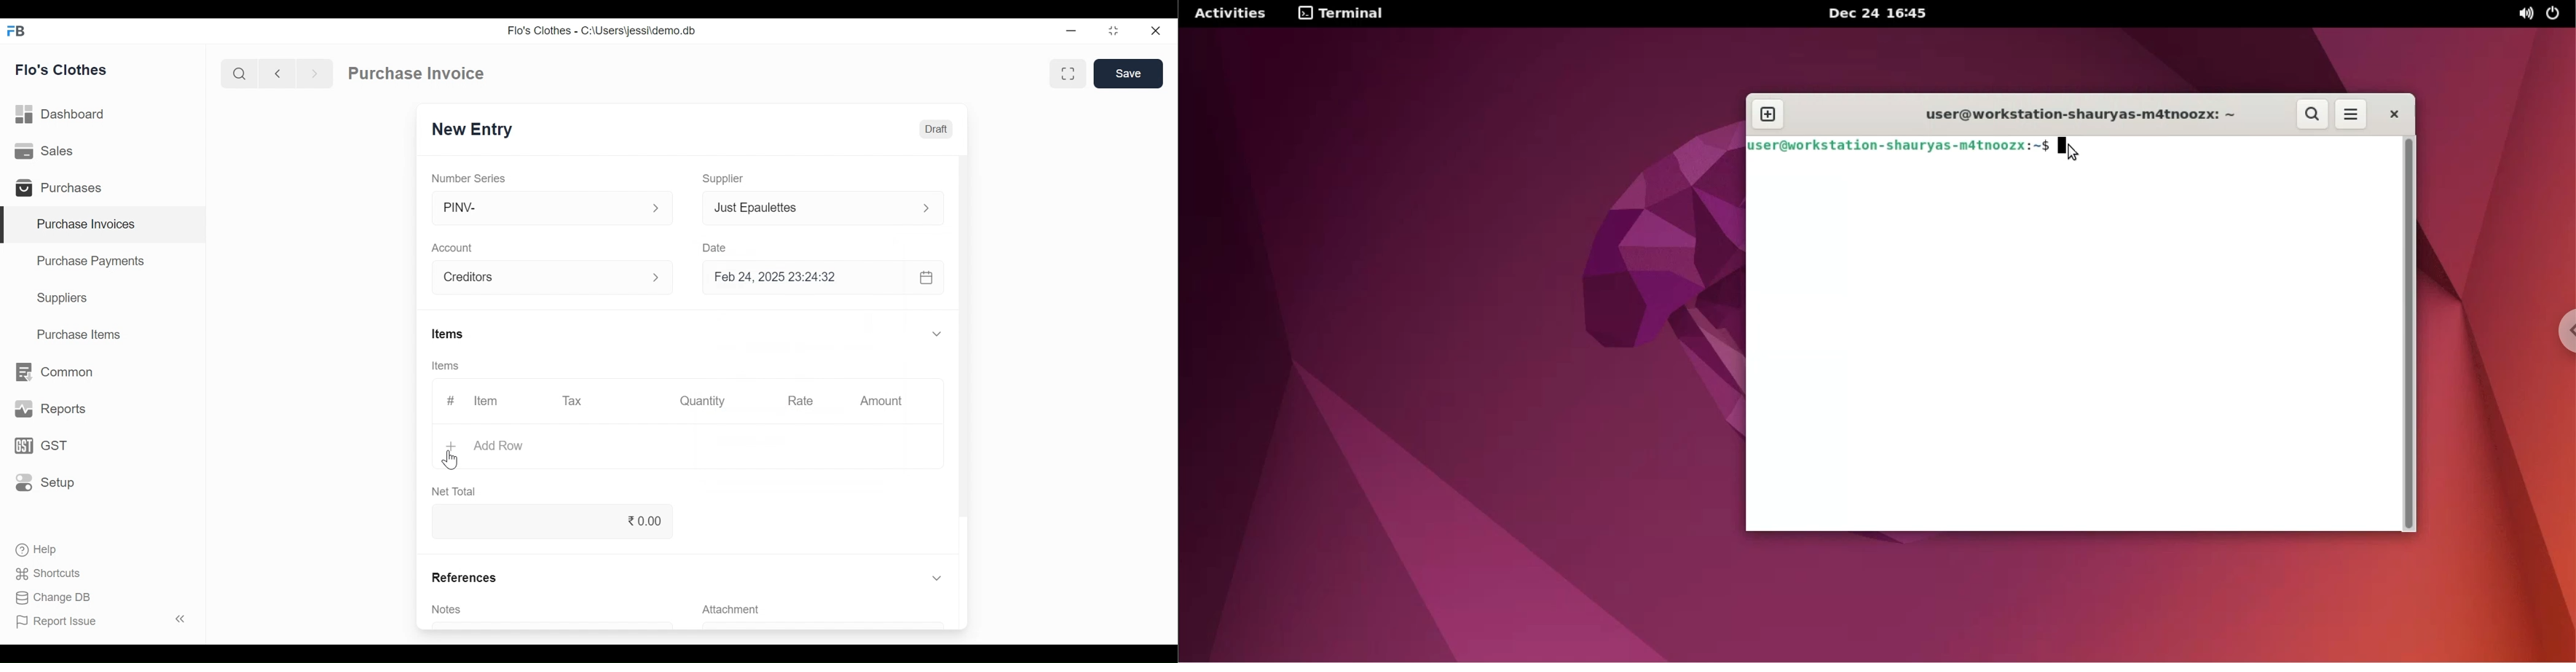 This screenshot has height=672, width=2576. What do you see at coordinates (56, 371) in the screenshot?
I see `Common` at bounding box center [56, 371].